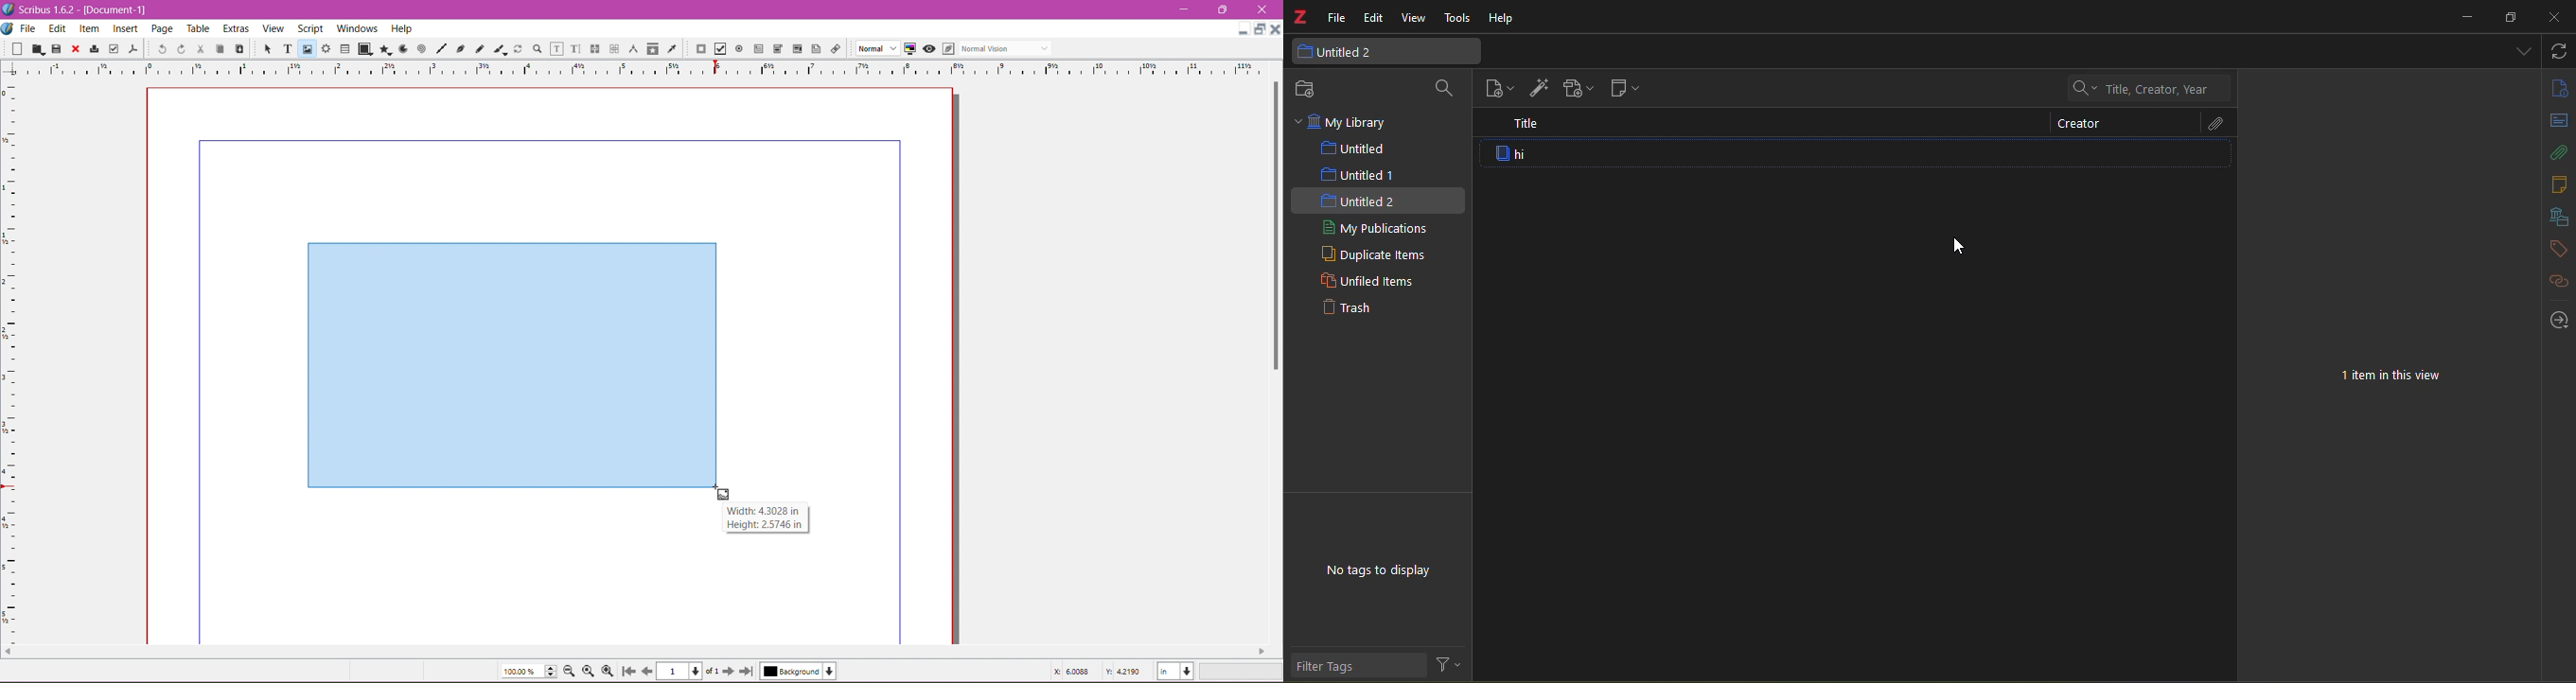 Image resolution: width=2576 pixels, height=700 pixels. I want to click on Preview Mode, so click(929, 49).